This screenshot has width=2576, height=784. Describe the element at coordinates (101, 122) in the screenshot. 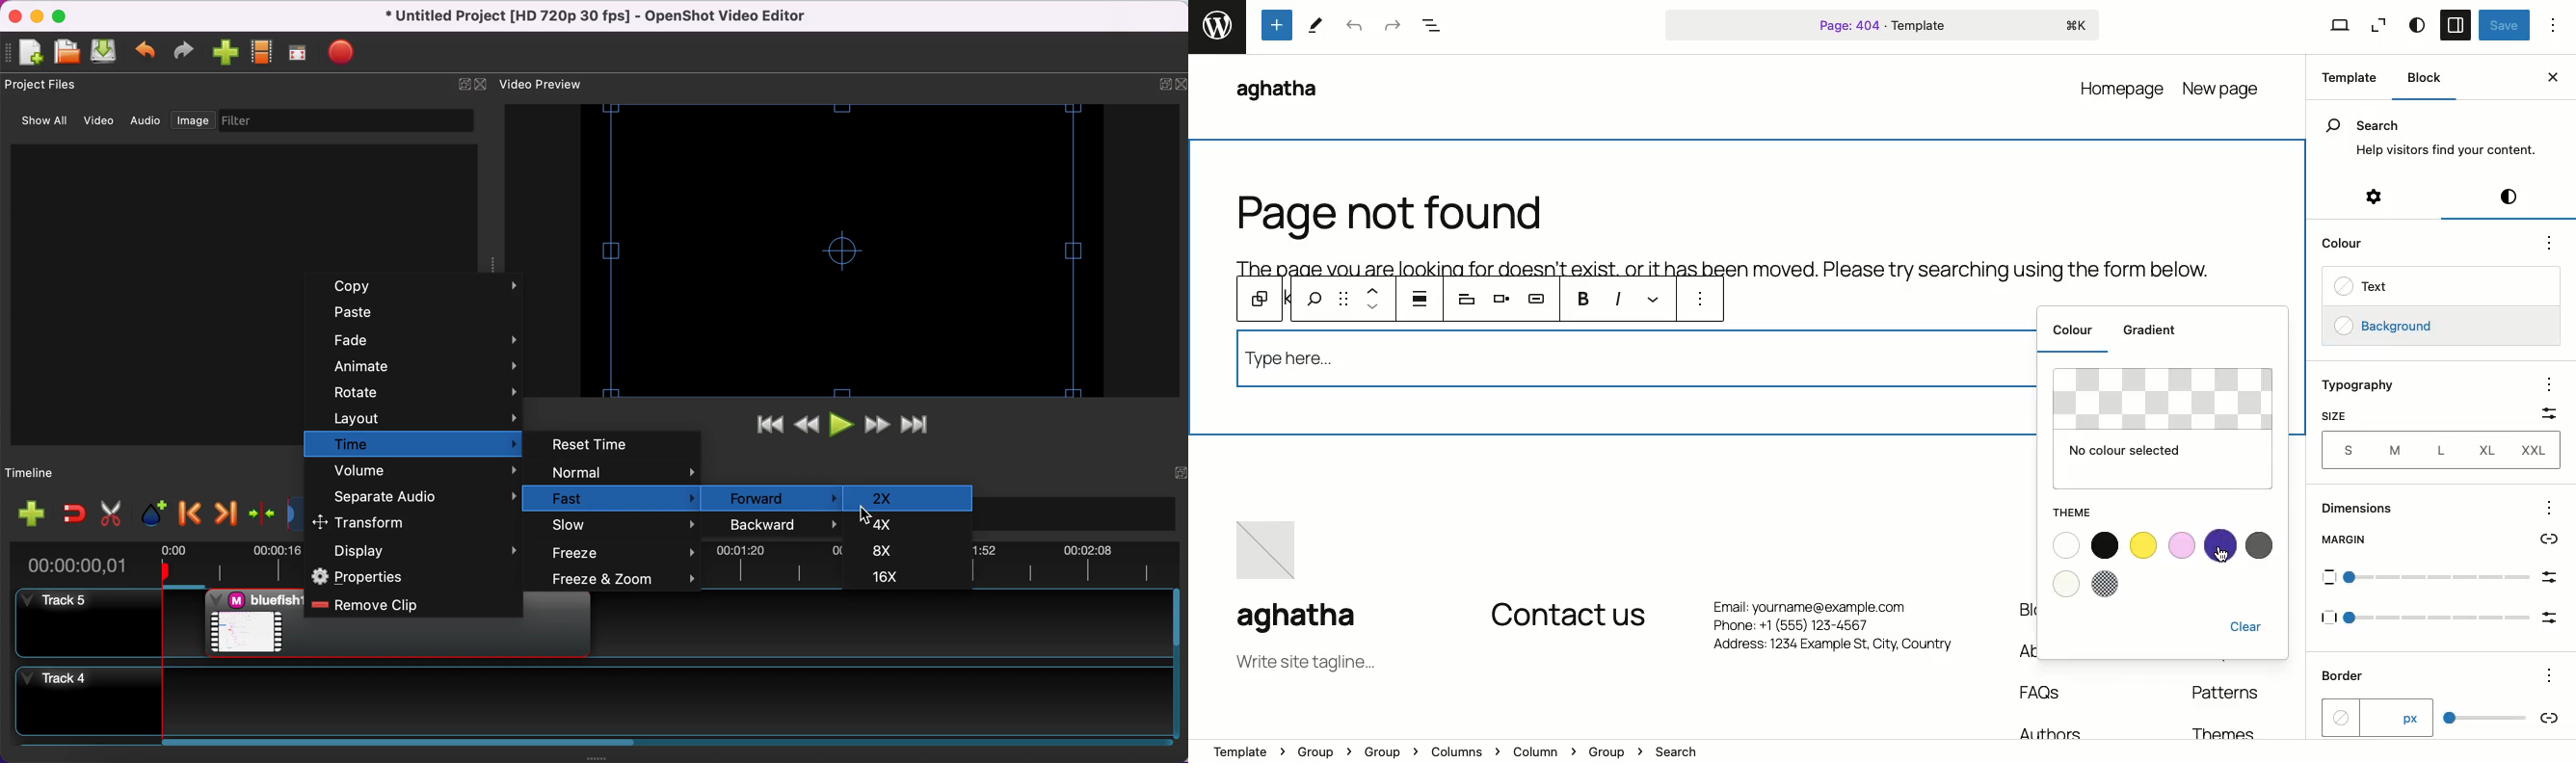

I see `video` at that location.